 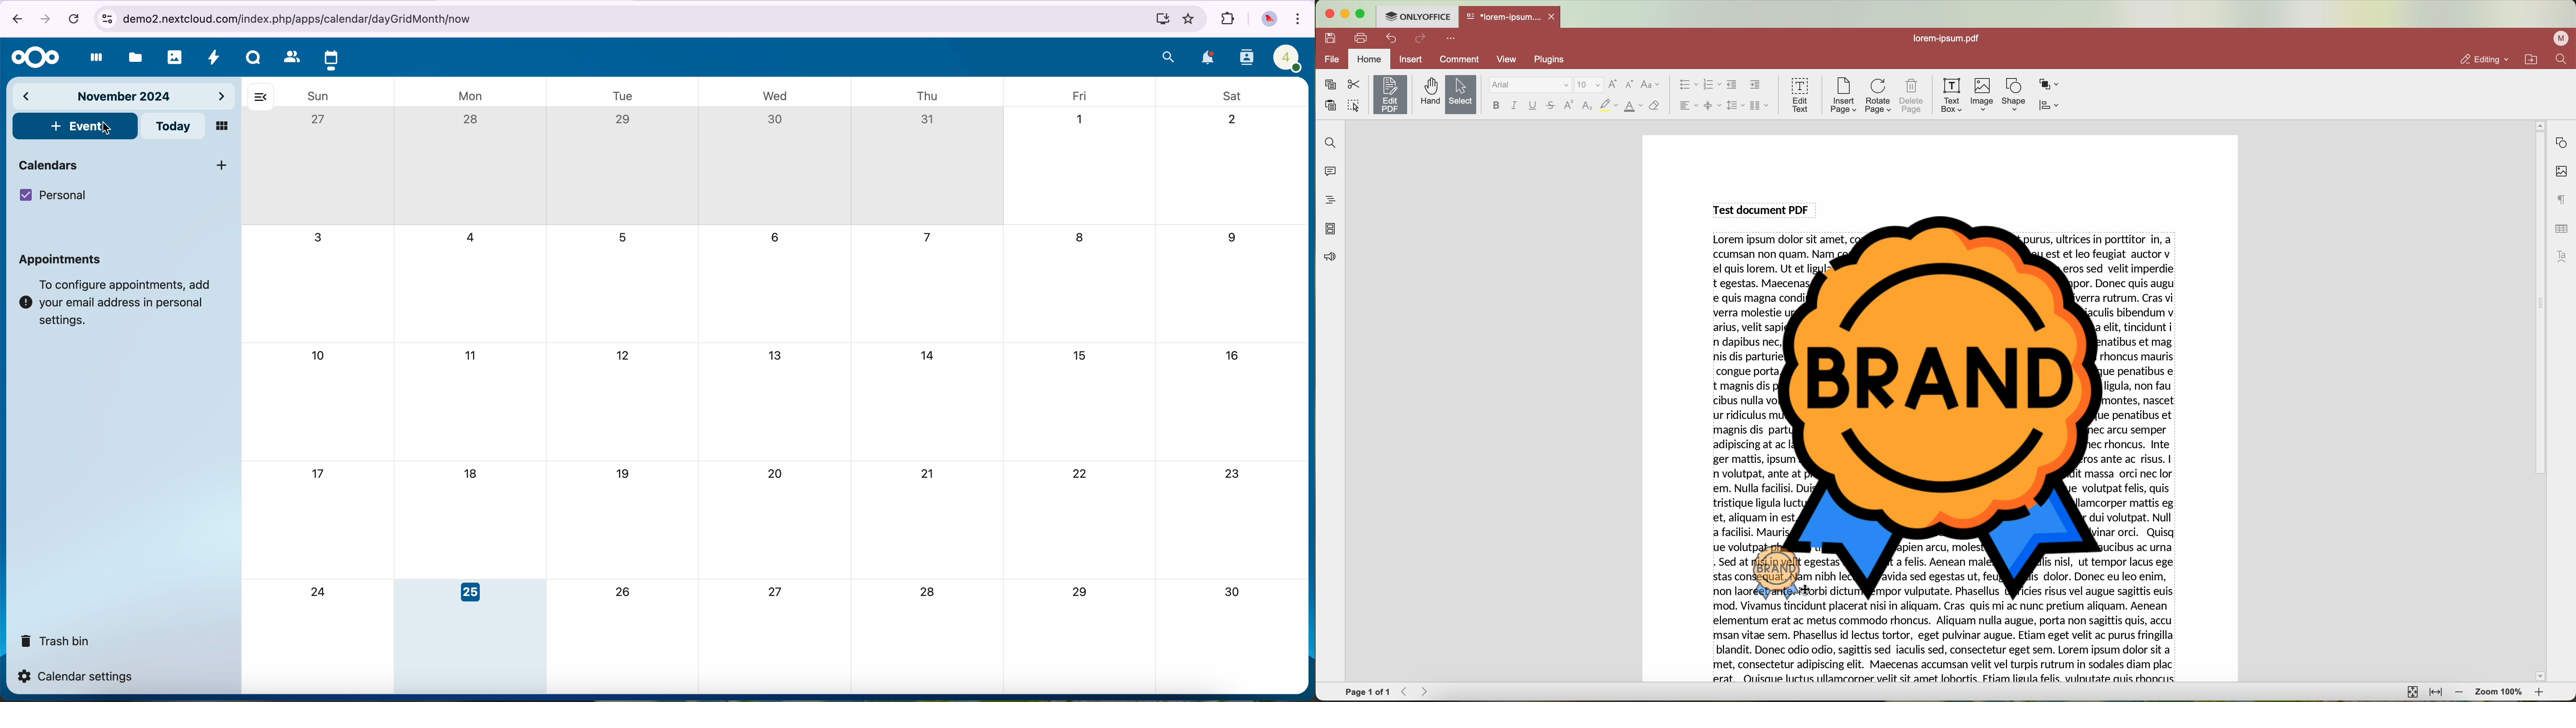 What do you see at coordinates (173, 126) in the screenshot?
I see `today` at bounding box center [173, 126].